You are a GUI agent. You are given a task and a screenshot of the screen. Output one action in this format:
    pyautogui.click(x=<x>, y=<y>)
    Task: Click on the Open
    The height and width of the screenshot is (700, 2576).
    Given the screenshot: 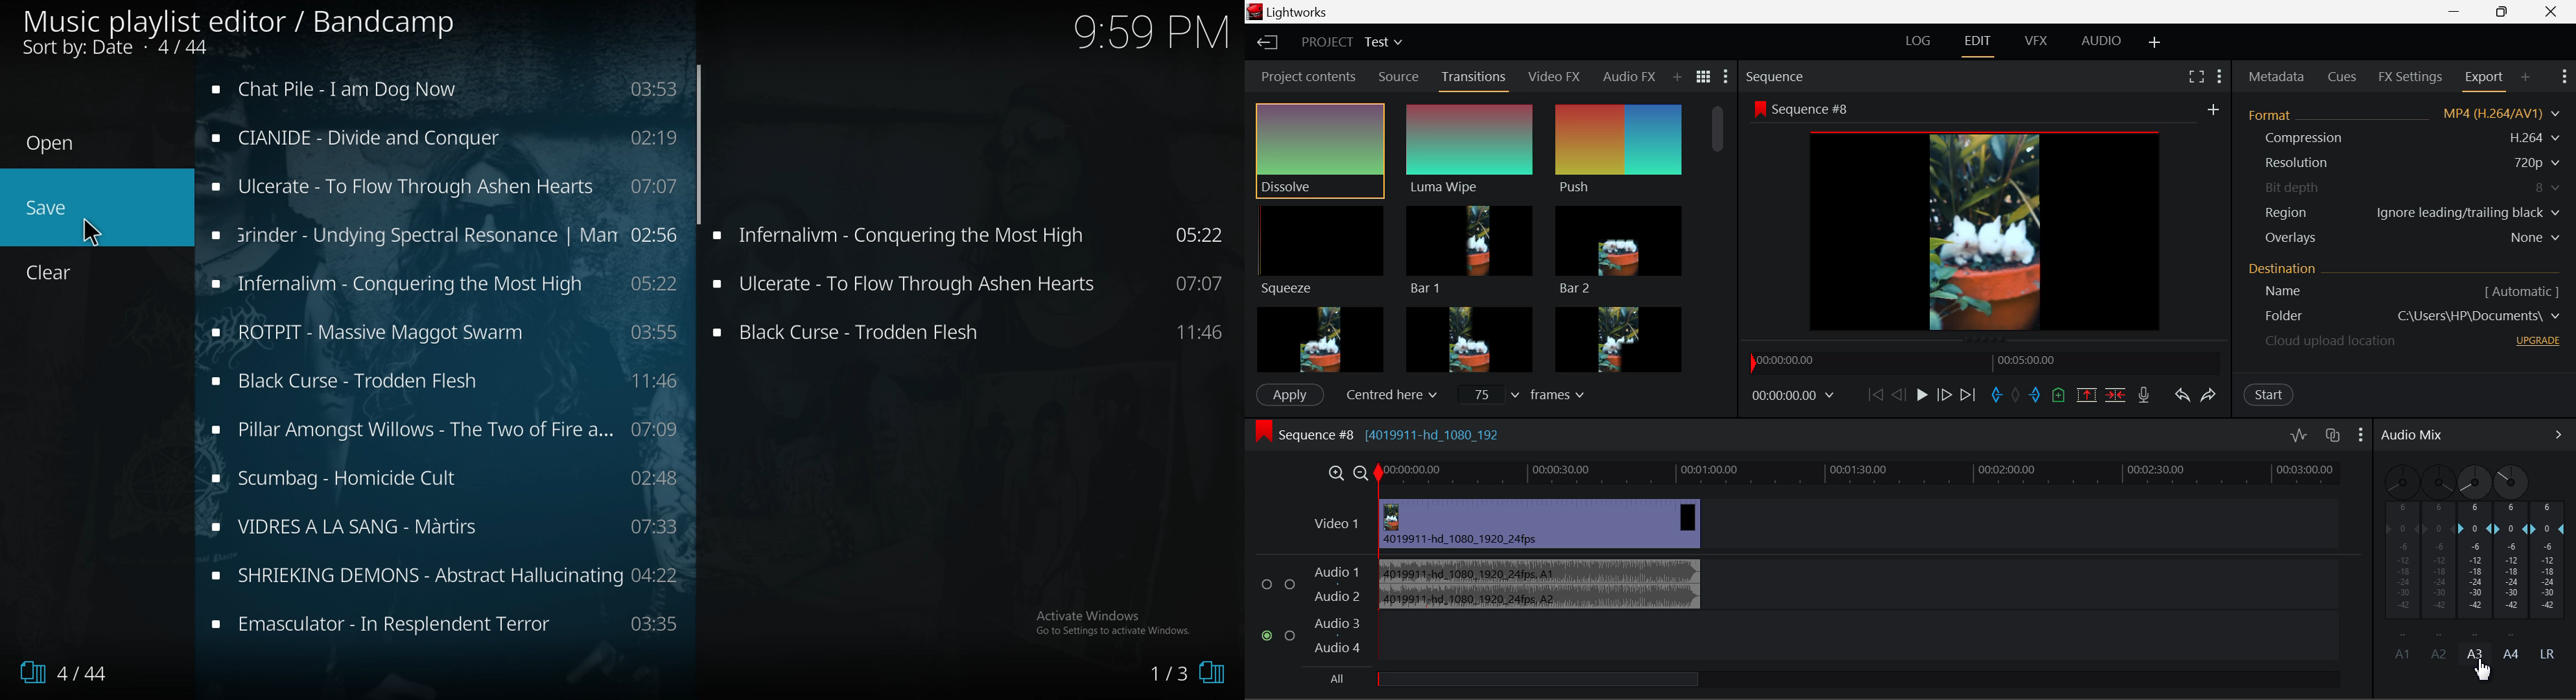 What is the action you would take?
    pyautogui.click(x=51, y=144)
    